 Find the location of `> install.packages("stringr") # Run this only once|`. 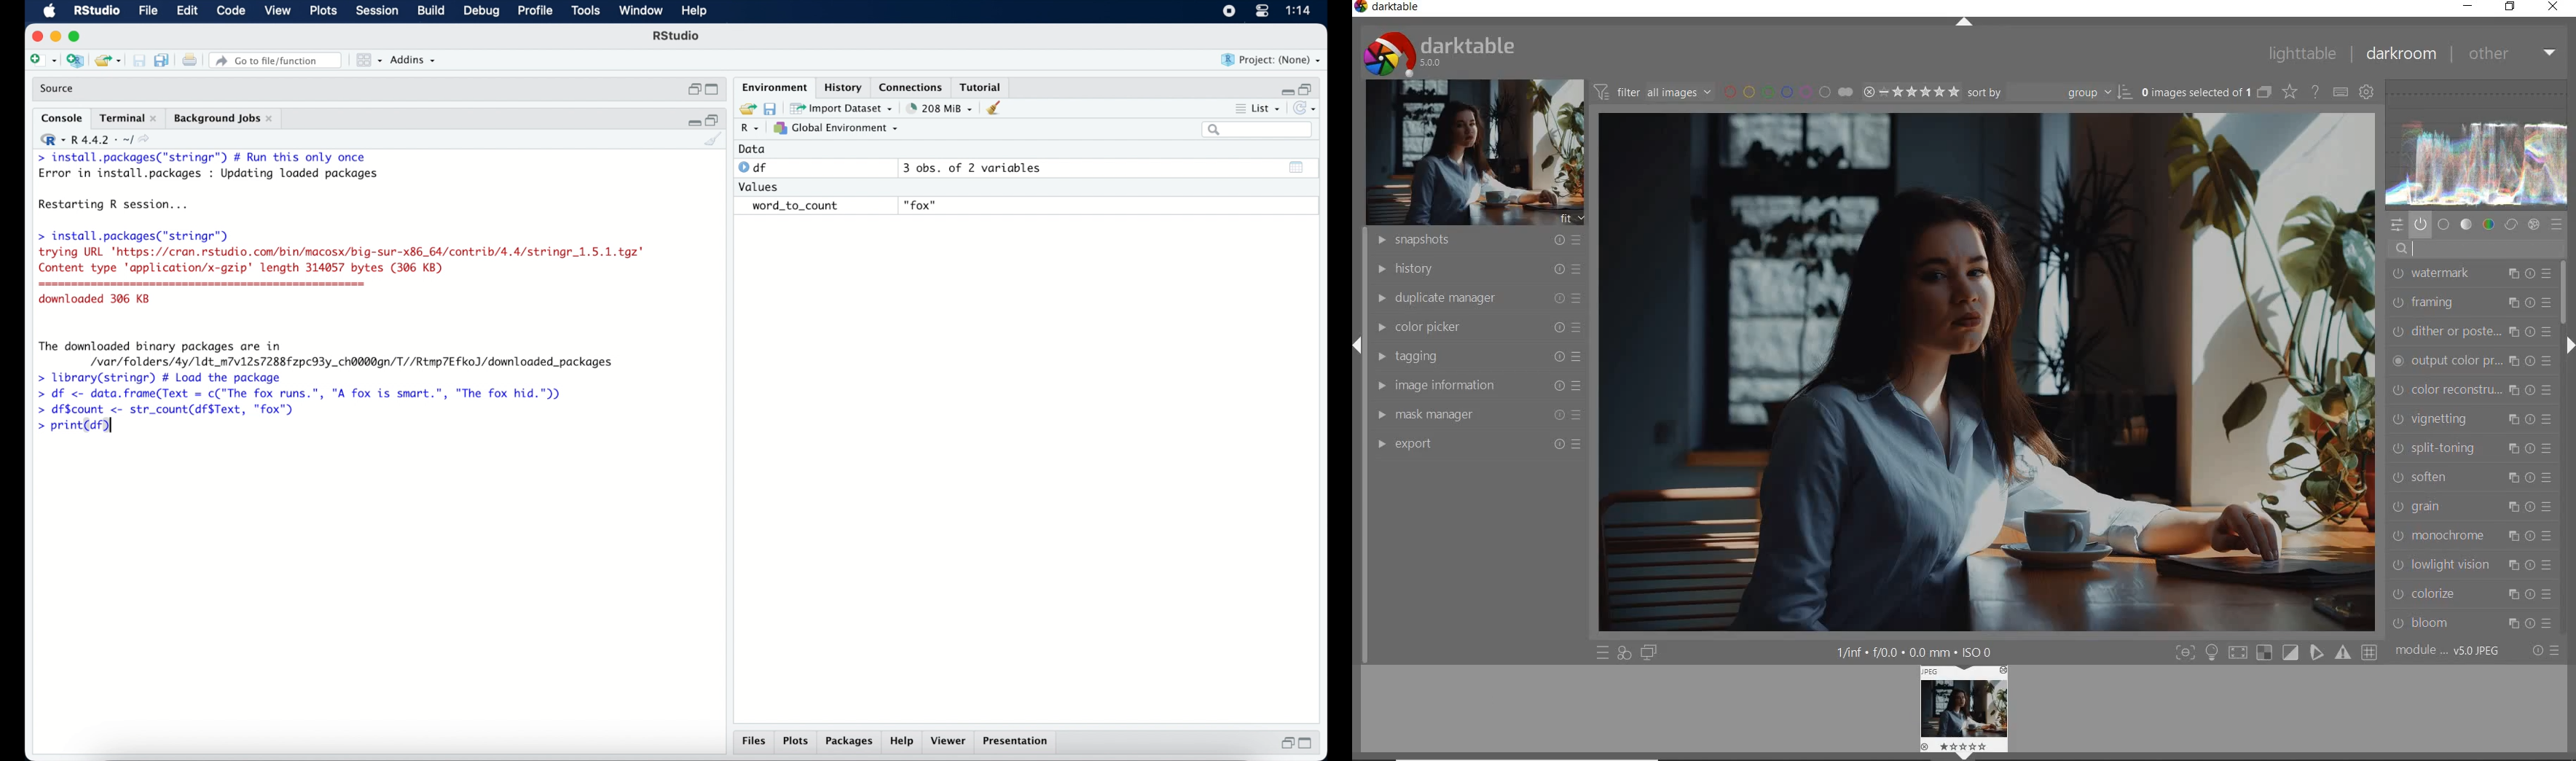

> install.packages("stringr") # Run this only once| is located at coordinates (206, 158).